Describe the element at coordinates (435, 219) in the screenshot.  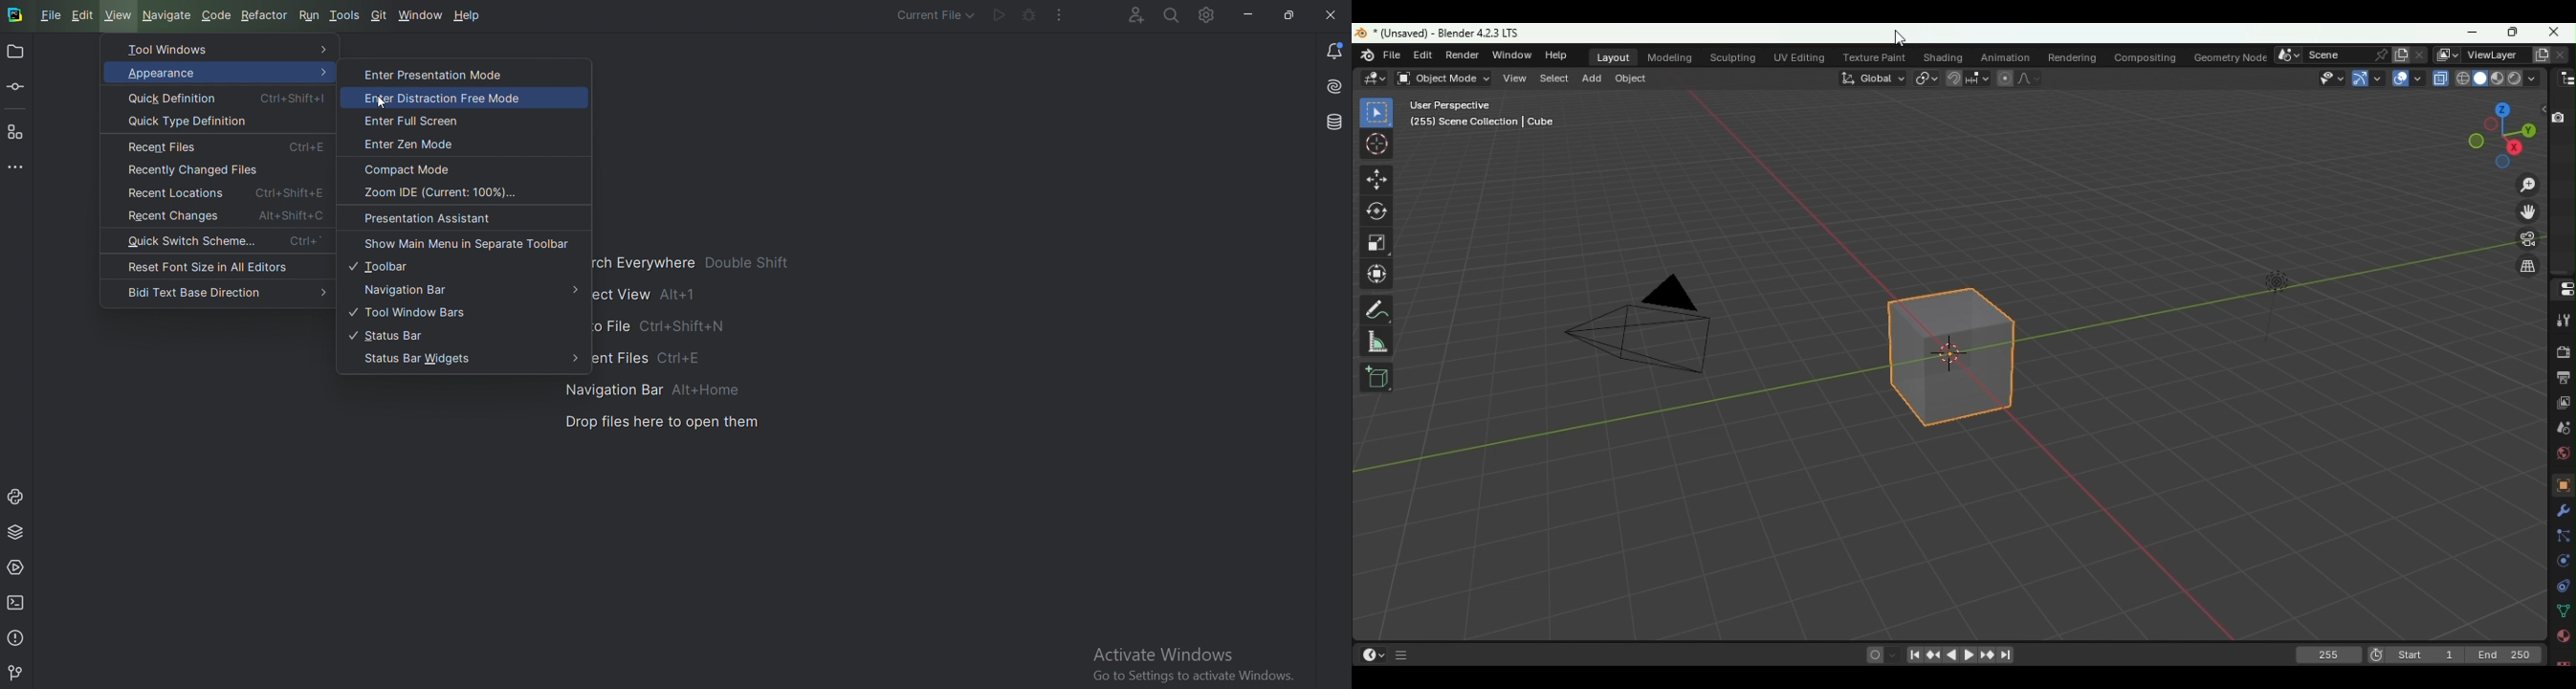
I see `Presentation assistant` at that location.